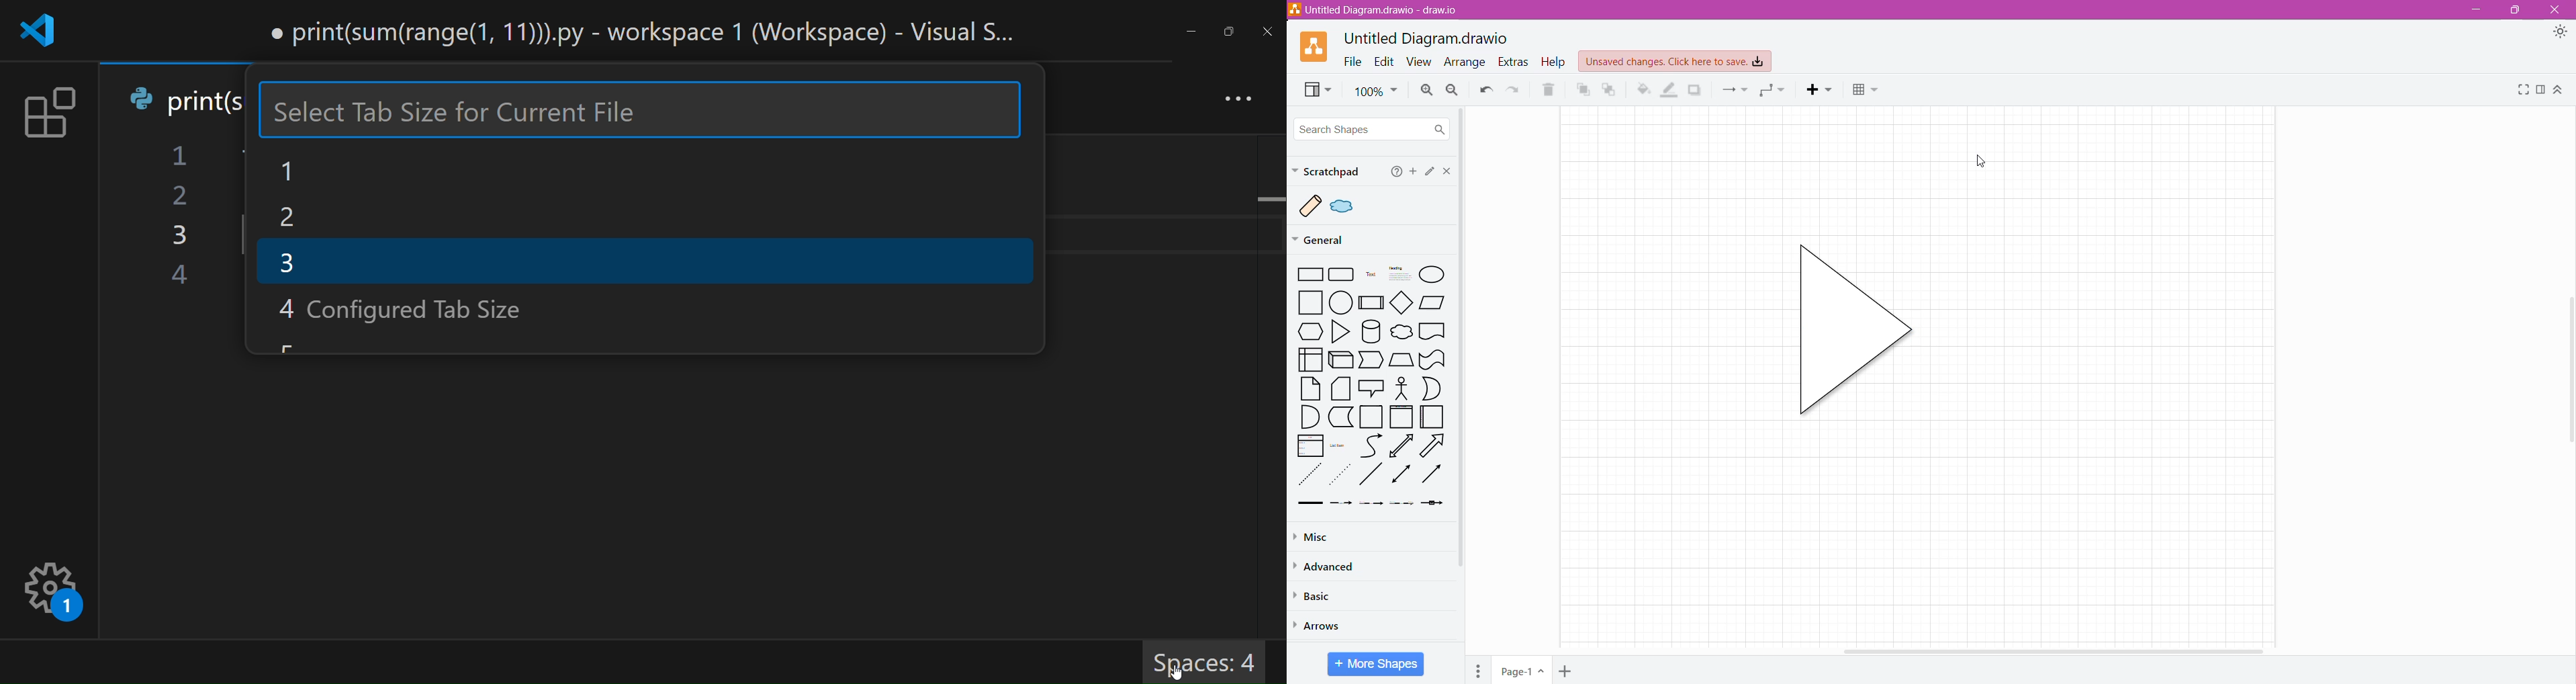 The image size is (2576, 700). Describe the element at coordinates (1567, 669) in the screenshot. I see `Add Page` at that location.